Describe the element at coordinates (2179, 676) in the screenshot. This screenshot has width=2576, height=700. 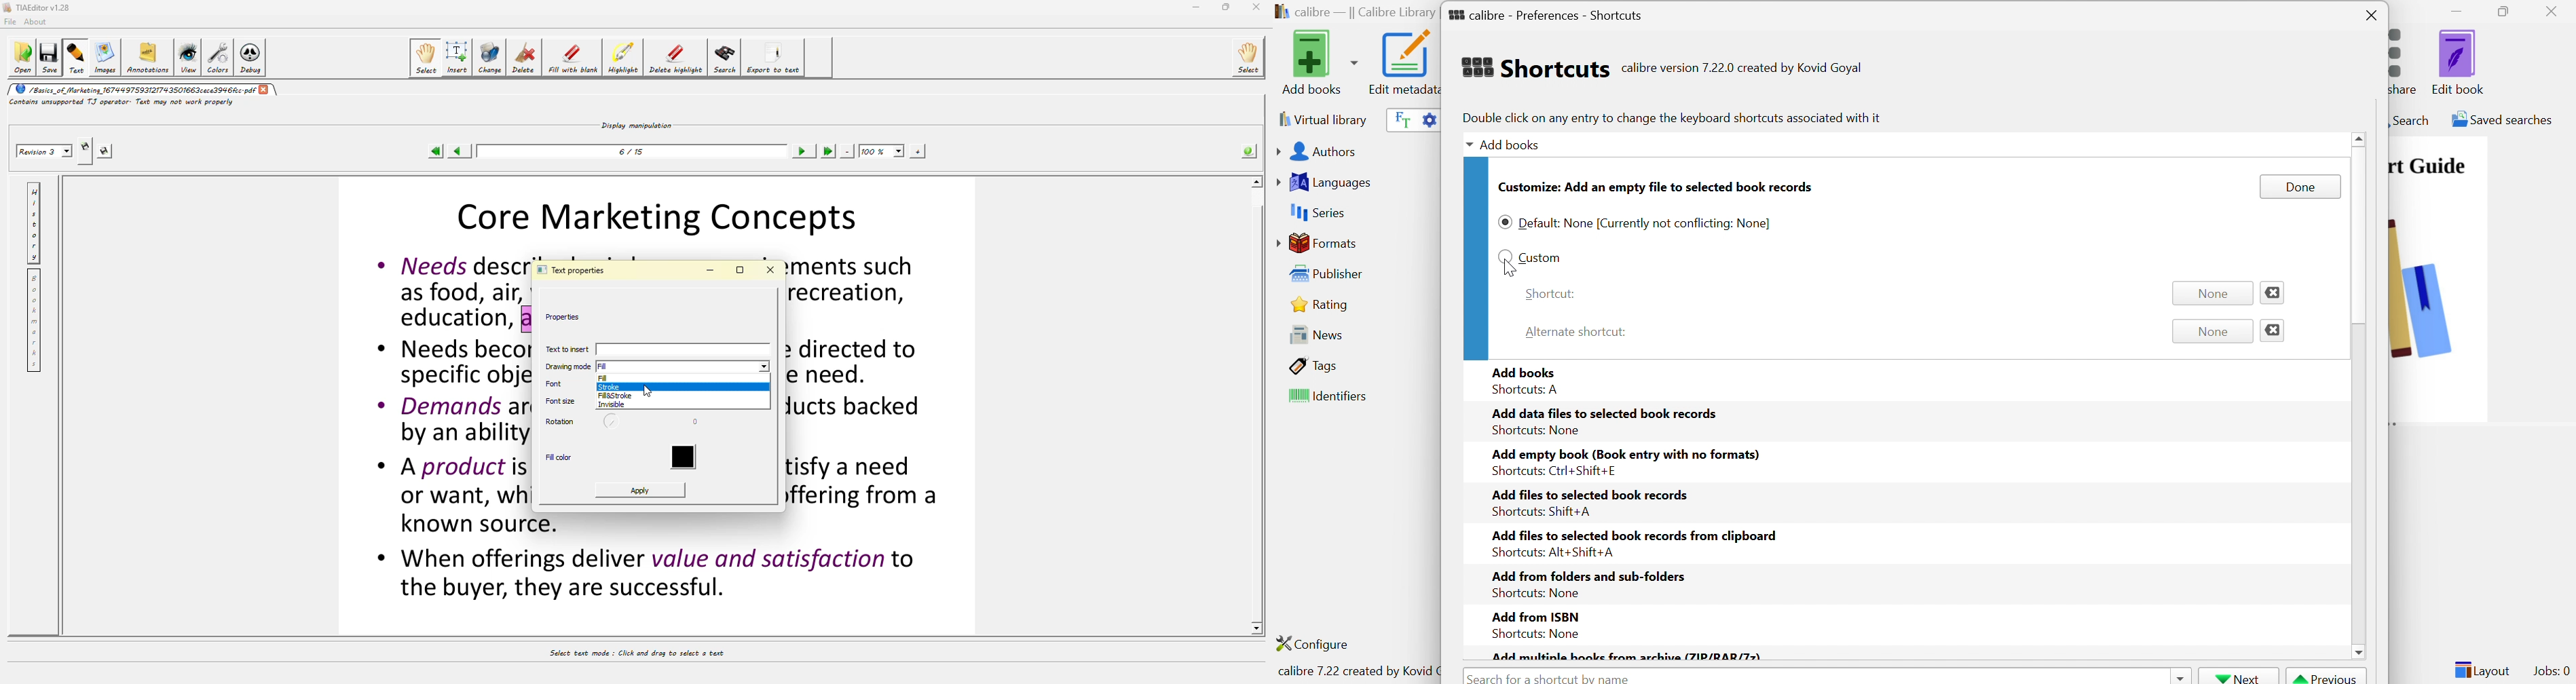
I see `Drop Down` at that location.